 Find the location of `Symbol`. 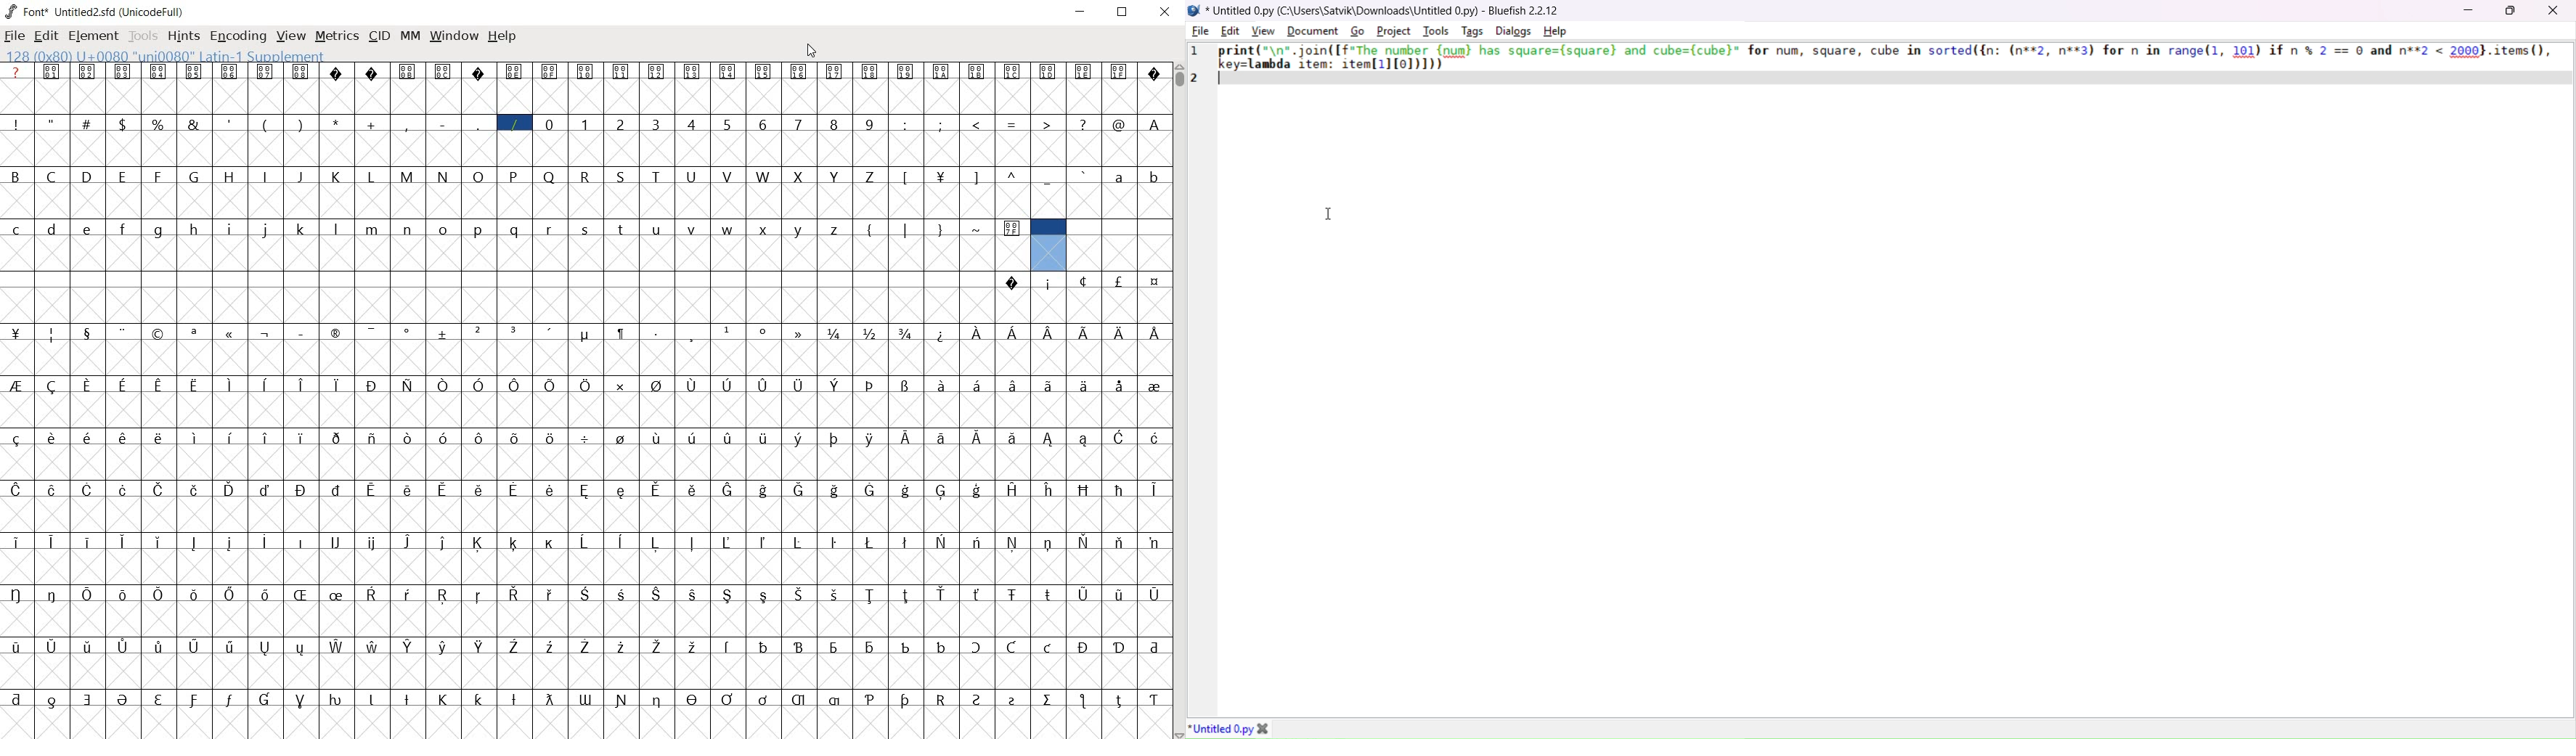

Symbol is located at coordinates (375, 594).